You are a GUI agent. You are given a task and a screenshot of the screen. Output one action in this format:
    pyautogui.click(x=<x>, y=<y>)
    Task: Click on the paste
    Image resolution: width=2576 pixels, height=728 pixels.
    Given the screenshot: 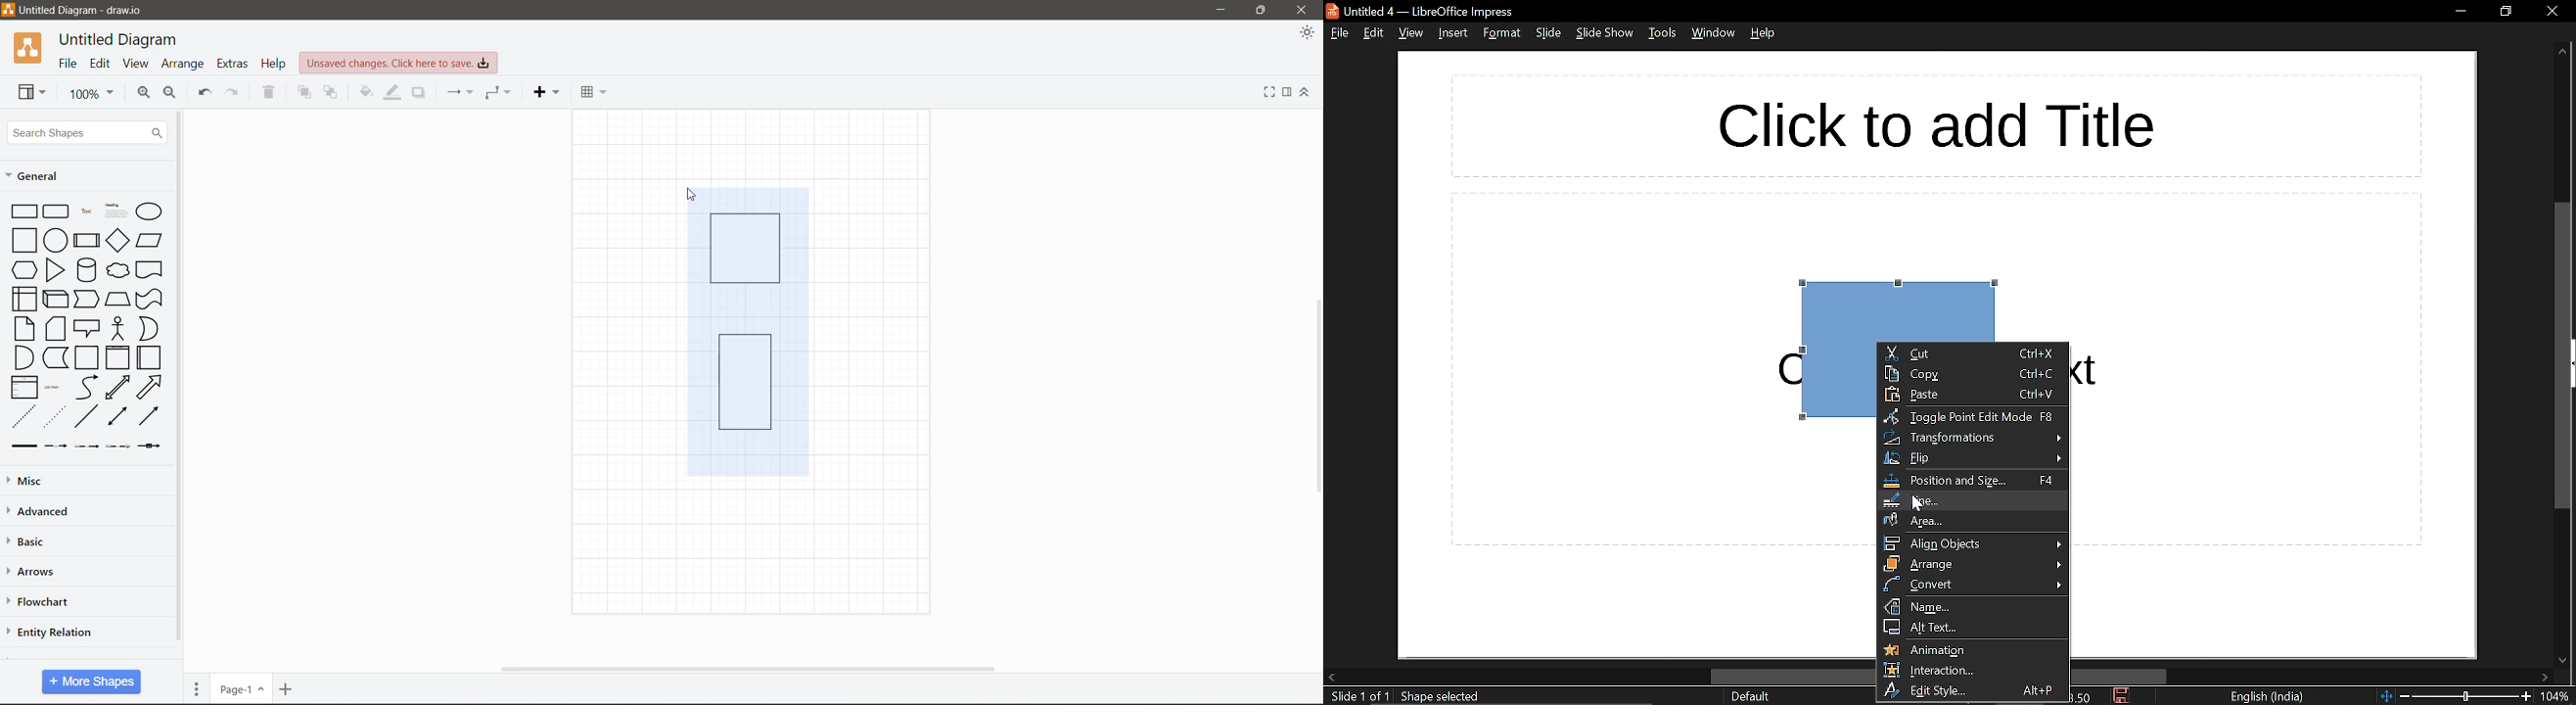 What is the action you would take?
    pyautogui.click(x=1974, y=394)
    